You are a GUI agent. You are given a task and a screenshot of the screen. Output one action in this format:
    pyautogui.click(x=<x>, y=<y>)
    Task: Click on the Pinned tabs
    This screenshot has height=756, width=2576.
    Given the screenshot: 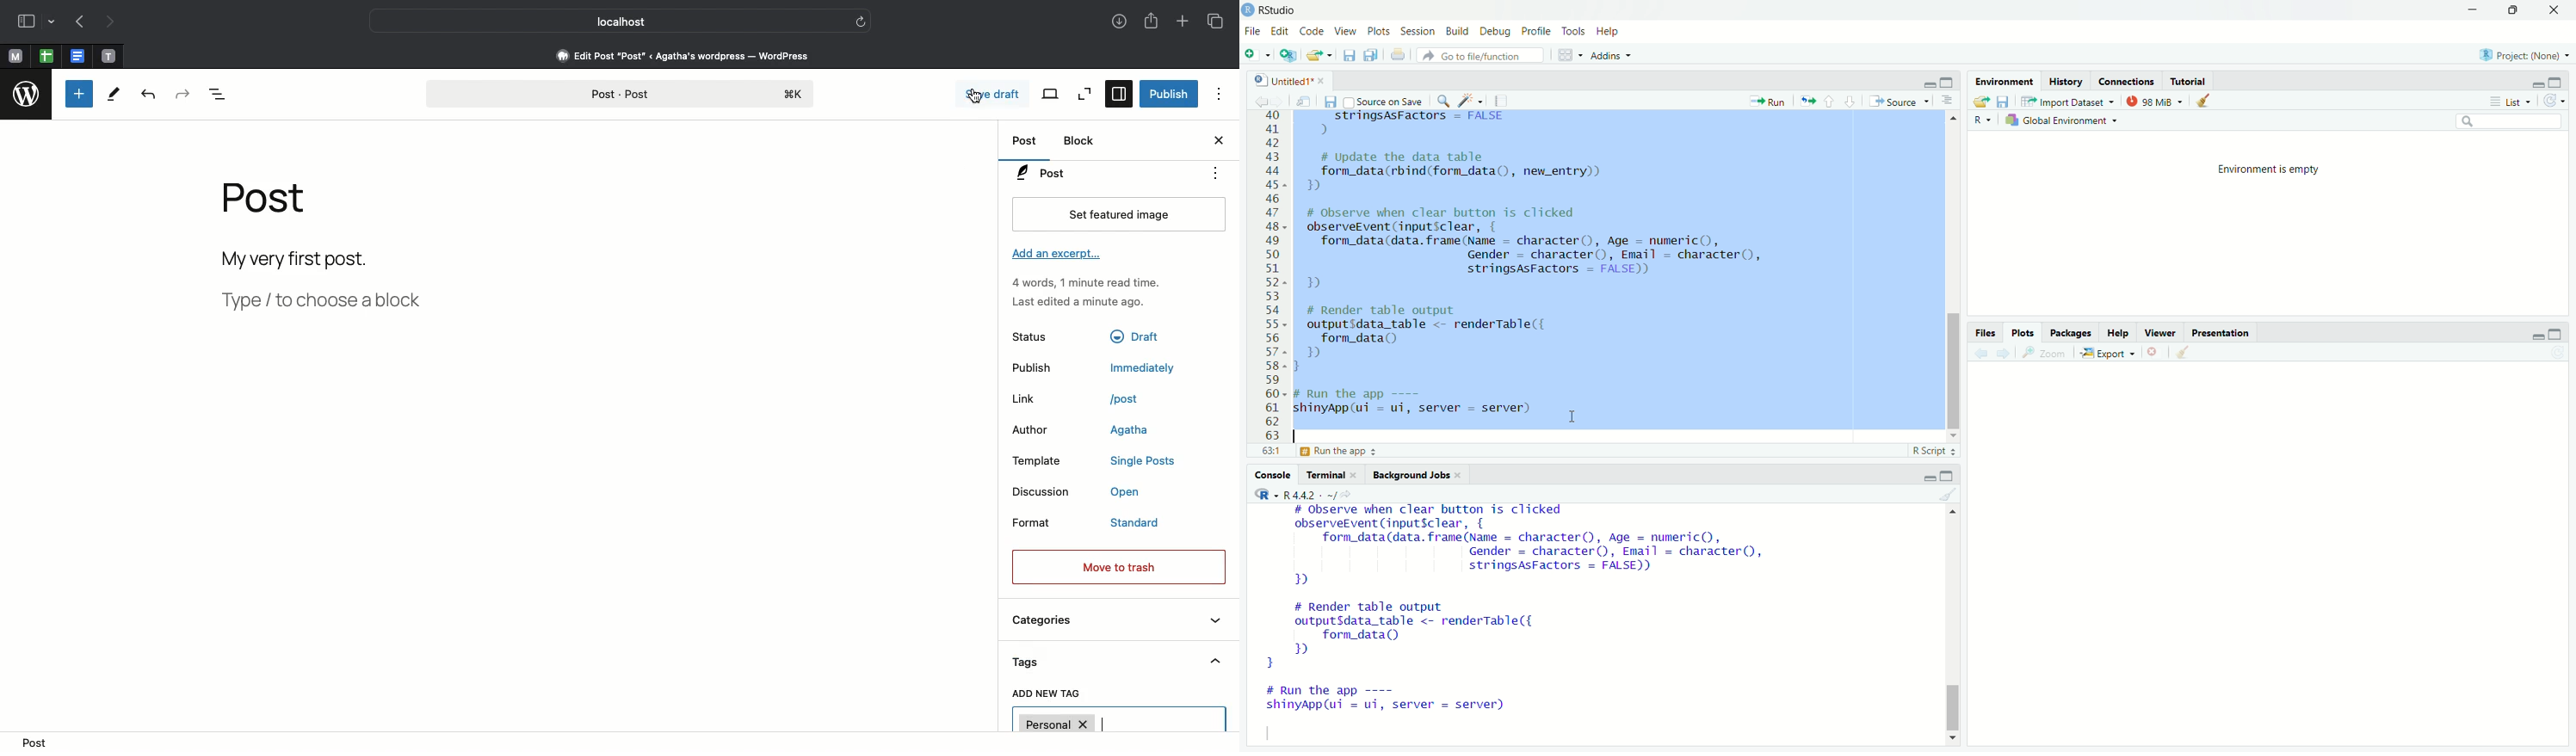 What is the action you would take?
    pyautogui.click(x=45, y=55)
    